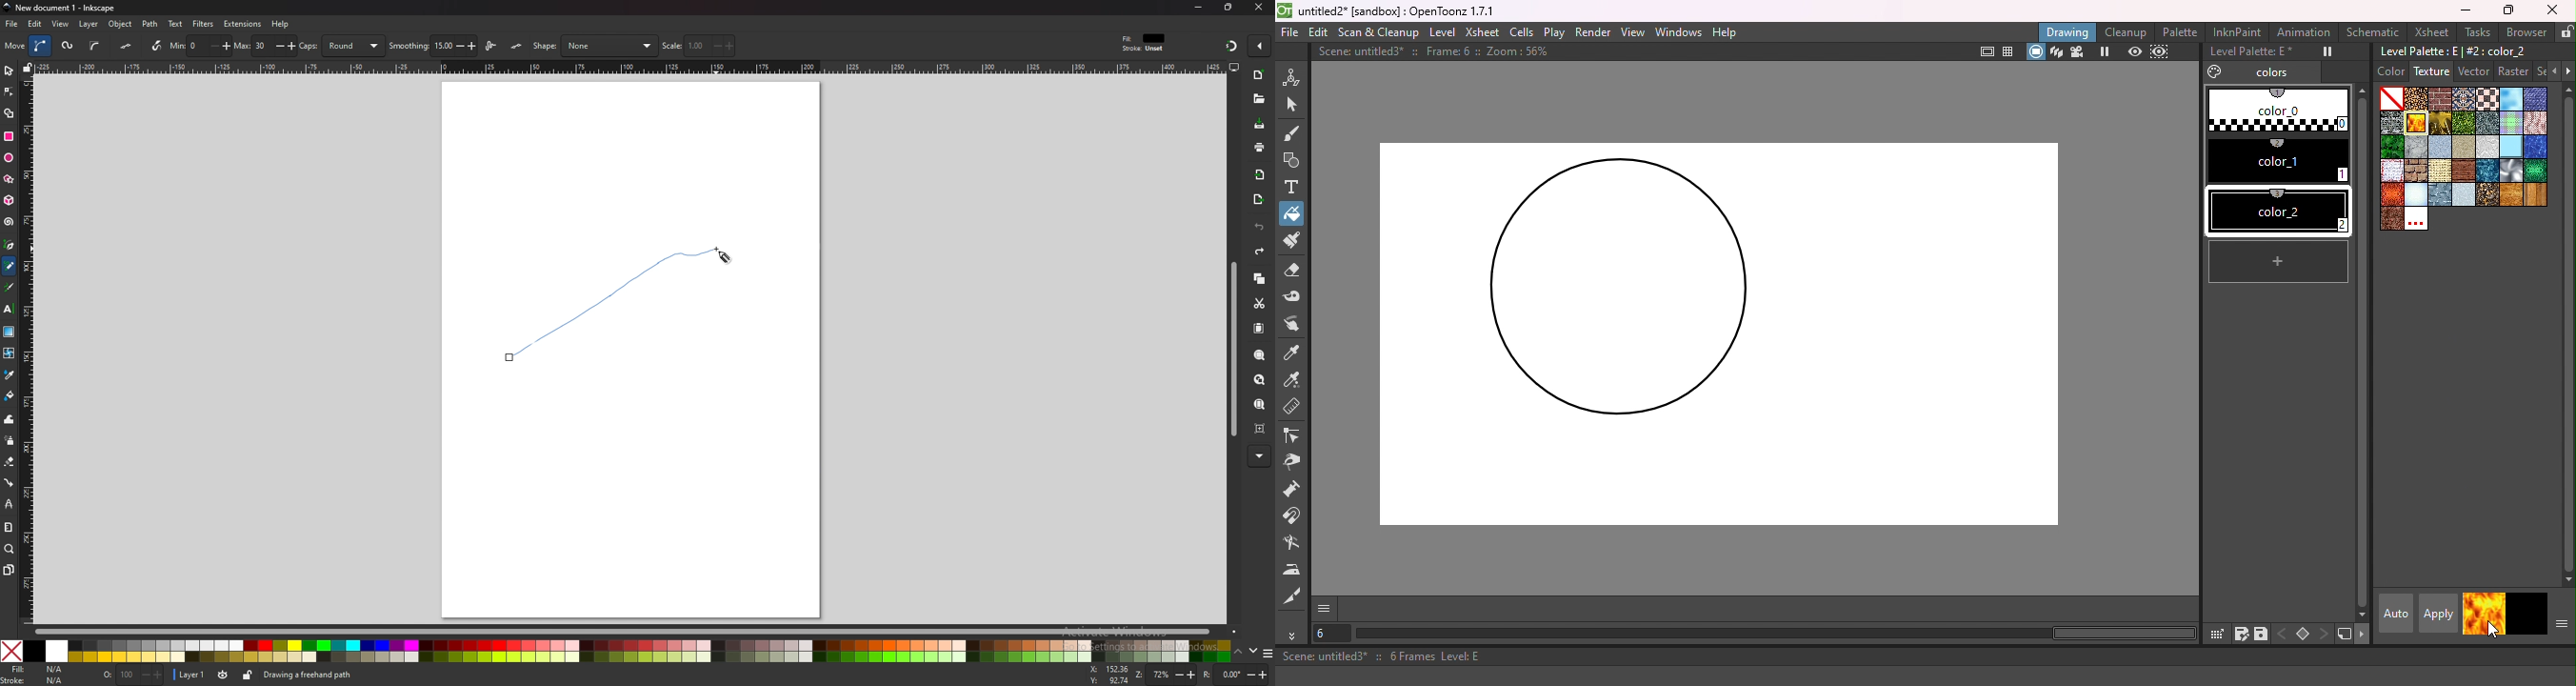  I want to click on help, so click(281, 23).